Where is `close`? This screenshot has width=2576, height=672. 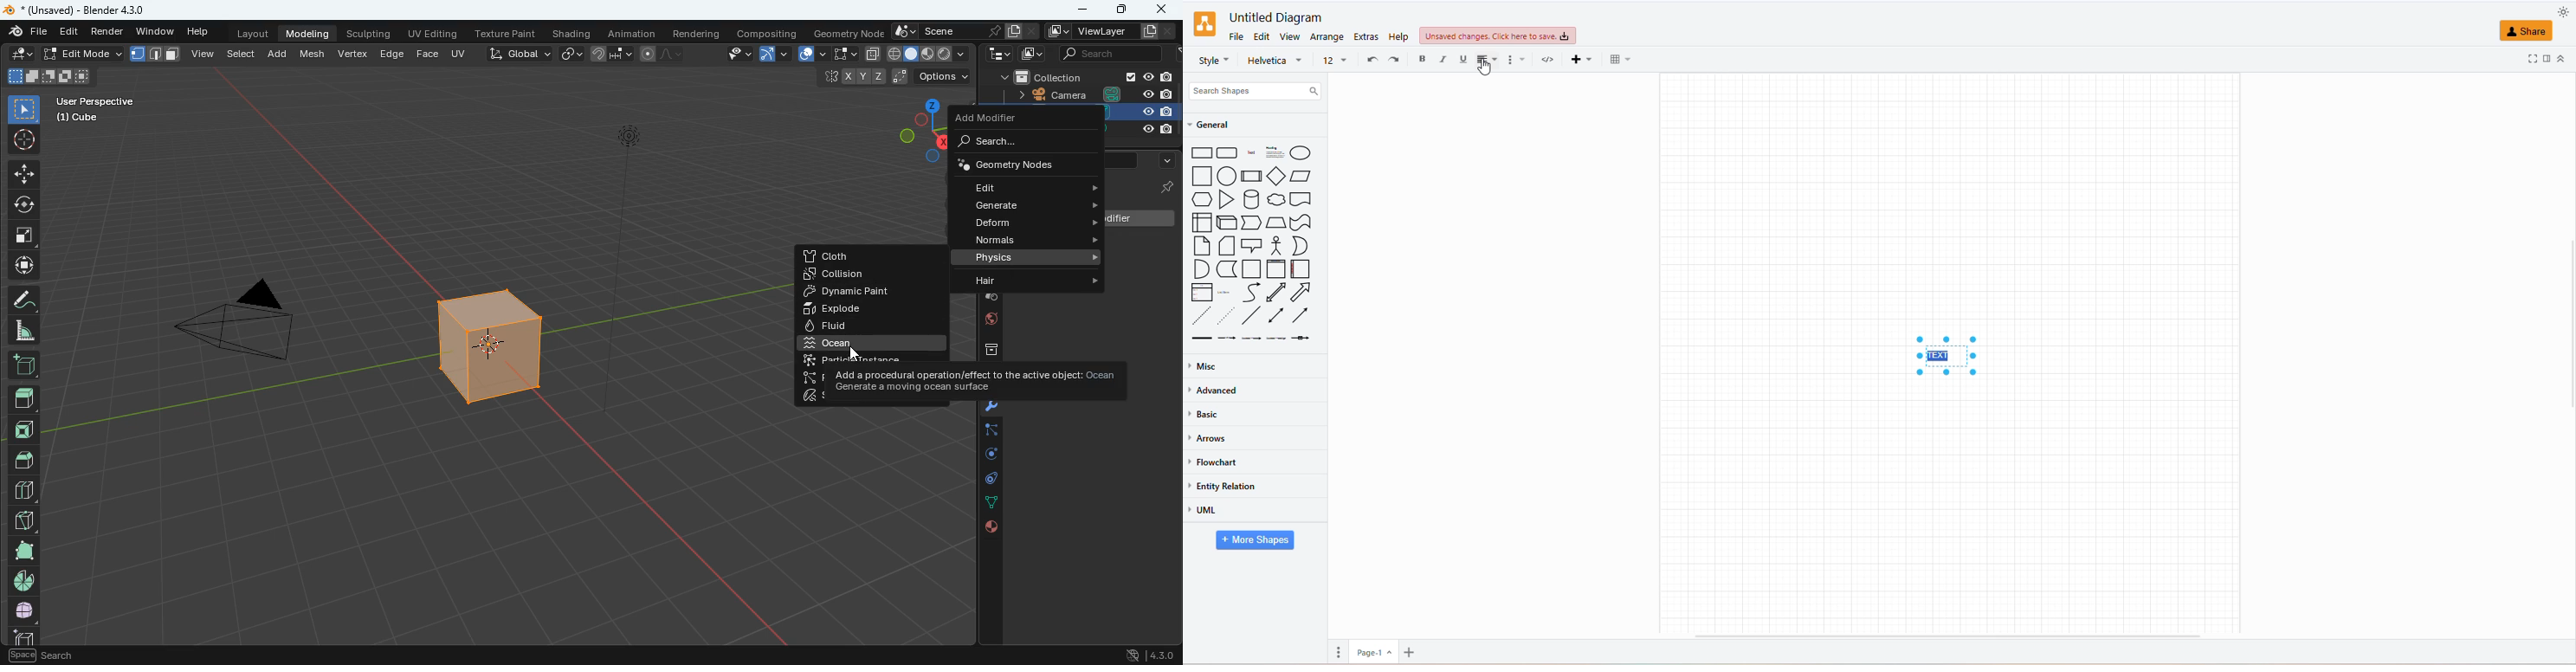 close is located at coordinates (1162, 8).